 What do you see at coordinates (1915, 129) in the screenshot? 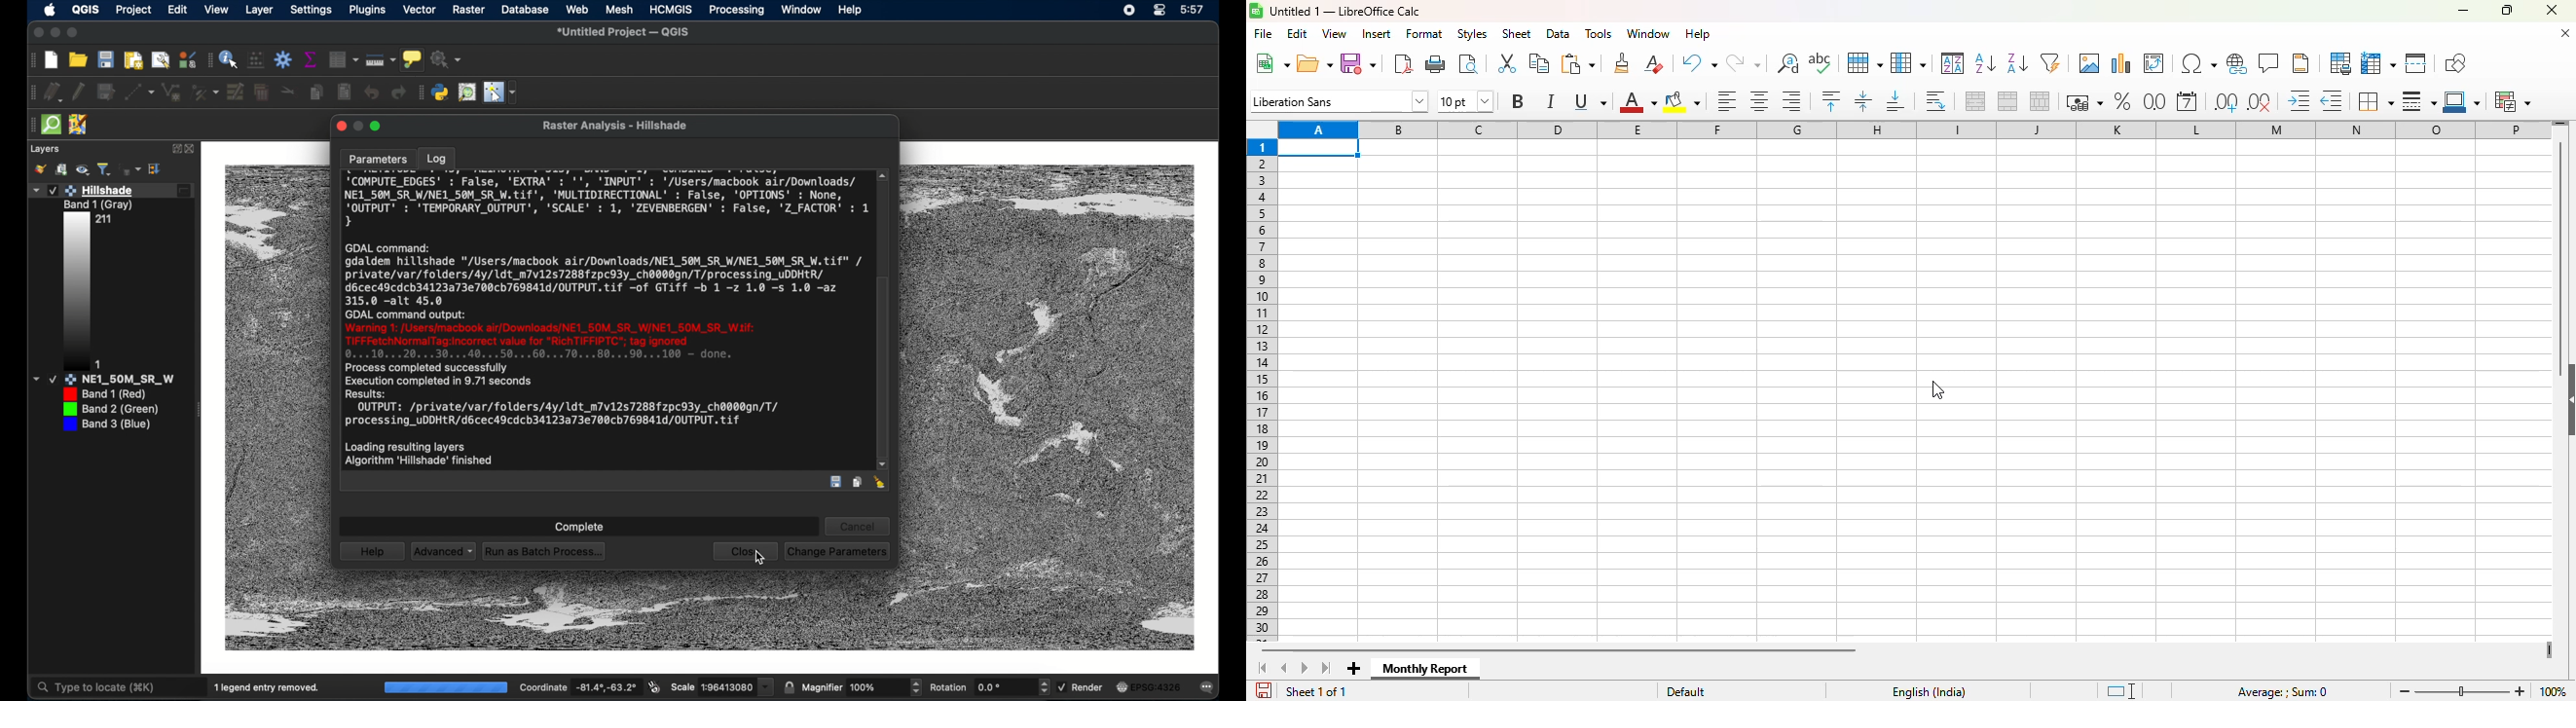
I see `columns` at bounding box center [1915, 129].